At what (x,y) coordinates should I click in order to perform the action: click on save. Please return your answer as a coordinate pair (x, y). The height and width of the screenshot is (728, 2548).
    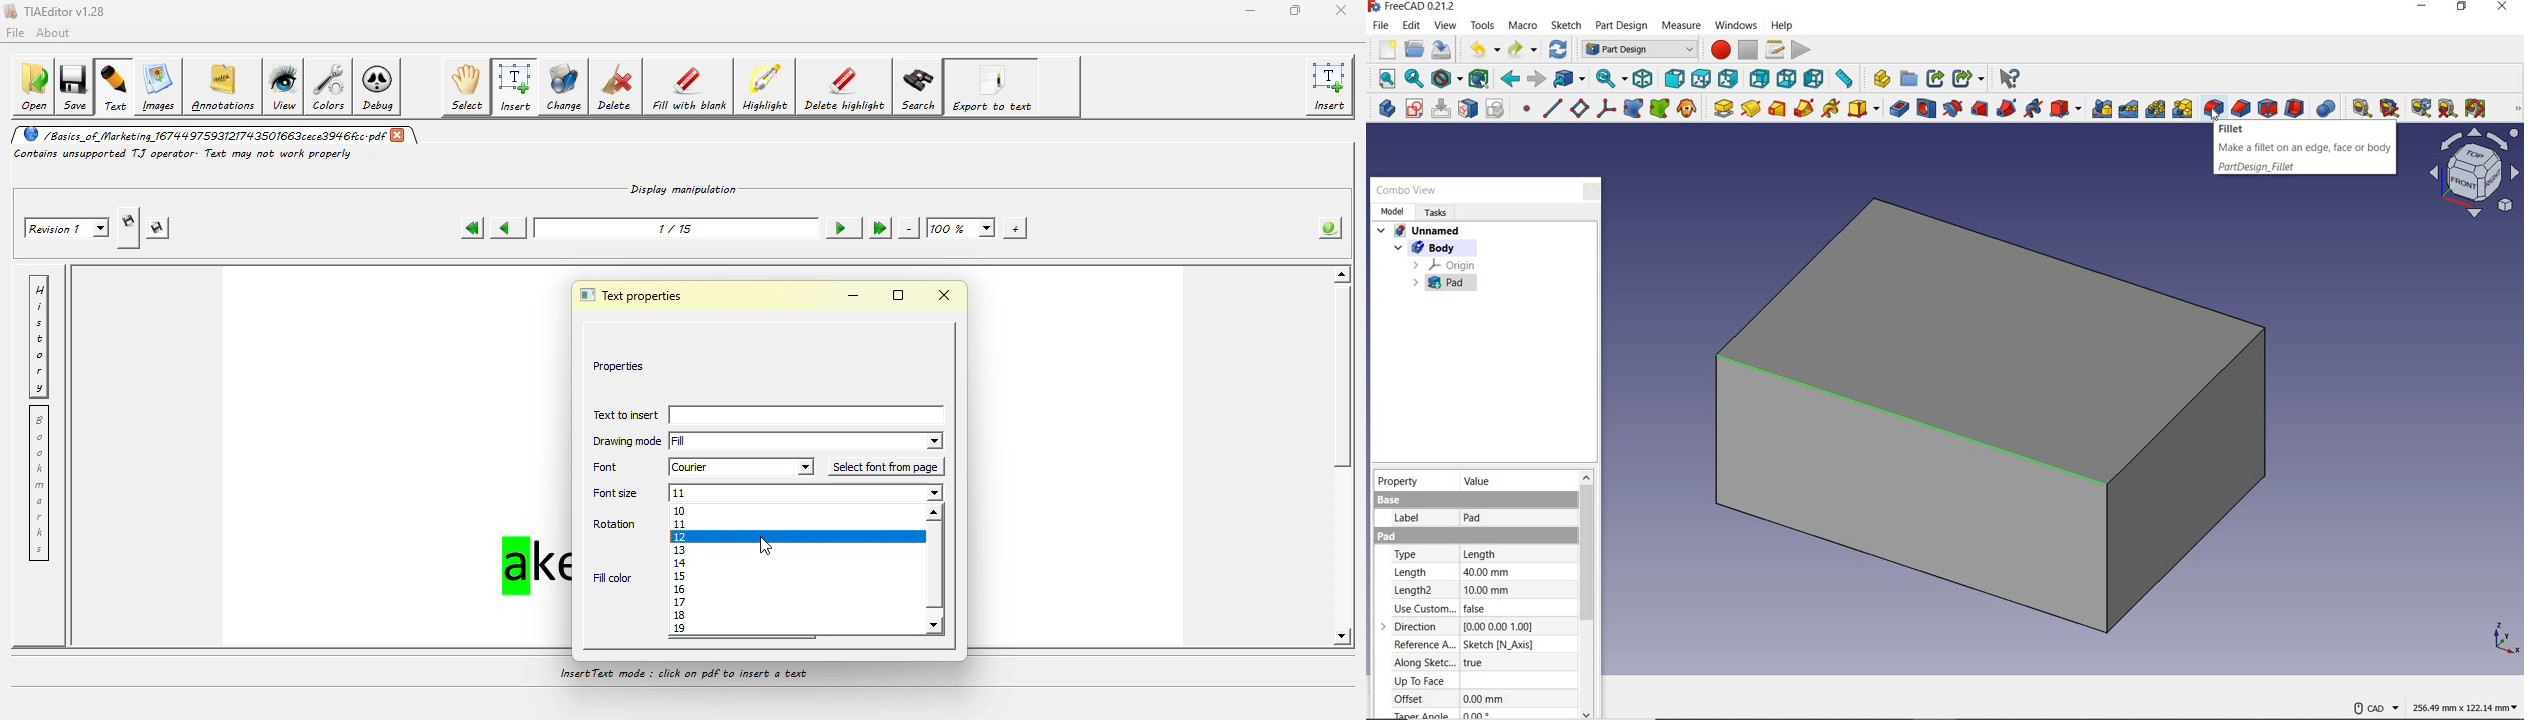
    Looking at the image, I should click on (1443, 50).